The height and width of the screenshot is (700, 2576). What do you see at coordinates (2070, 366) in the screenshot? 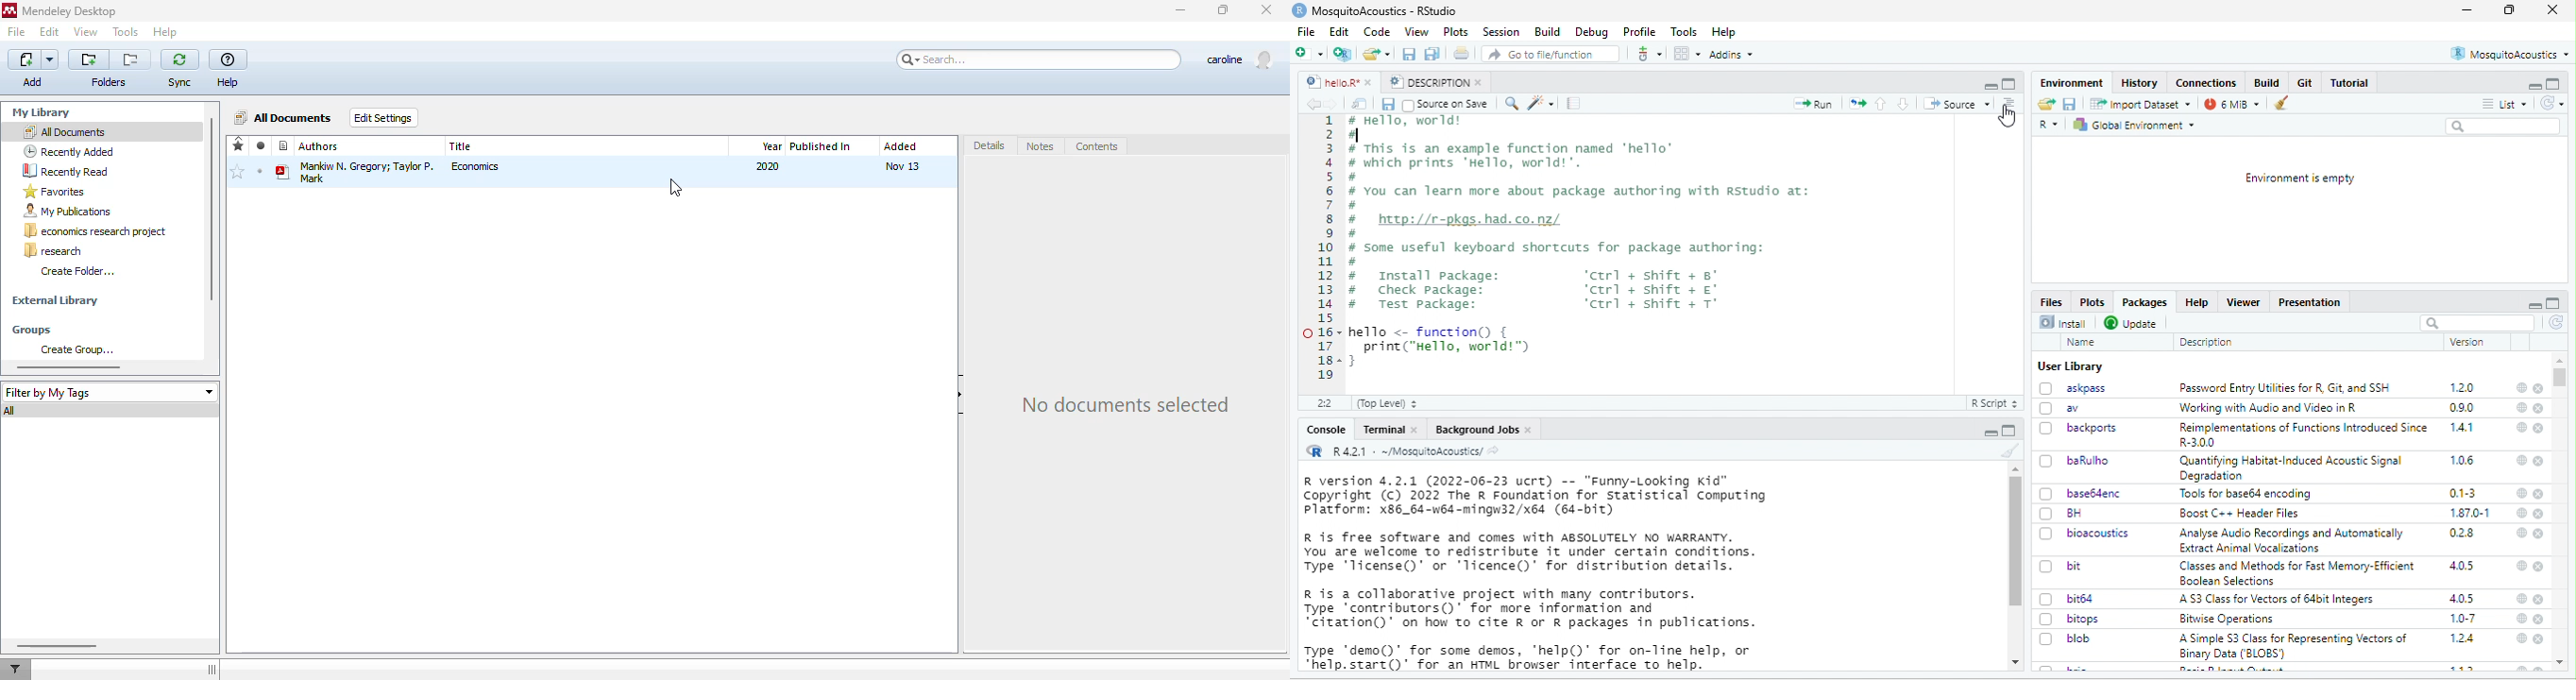
I see `User Library` at bounding box center [2070, 366].